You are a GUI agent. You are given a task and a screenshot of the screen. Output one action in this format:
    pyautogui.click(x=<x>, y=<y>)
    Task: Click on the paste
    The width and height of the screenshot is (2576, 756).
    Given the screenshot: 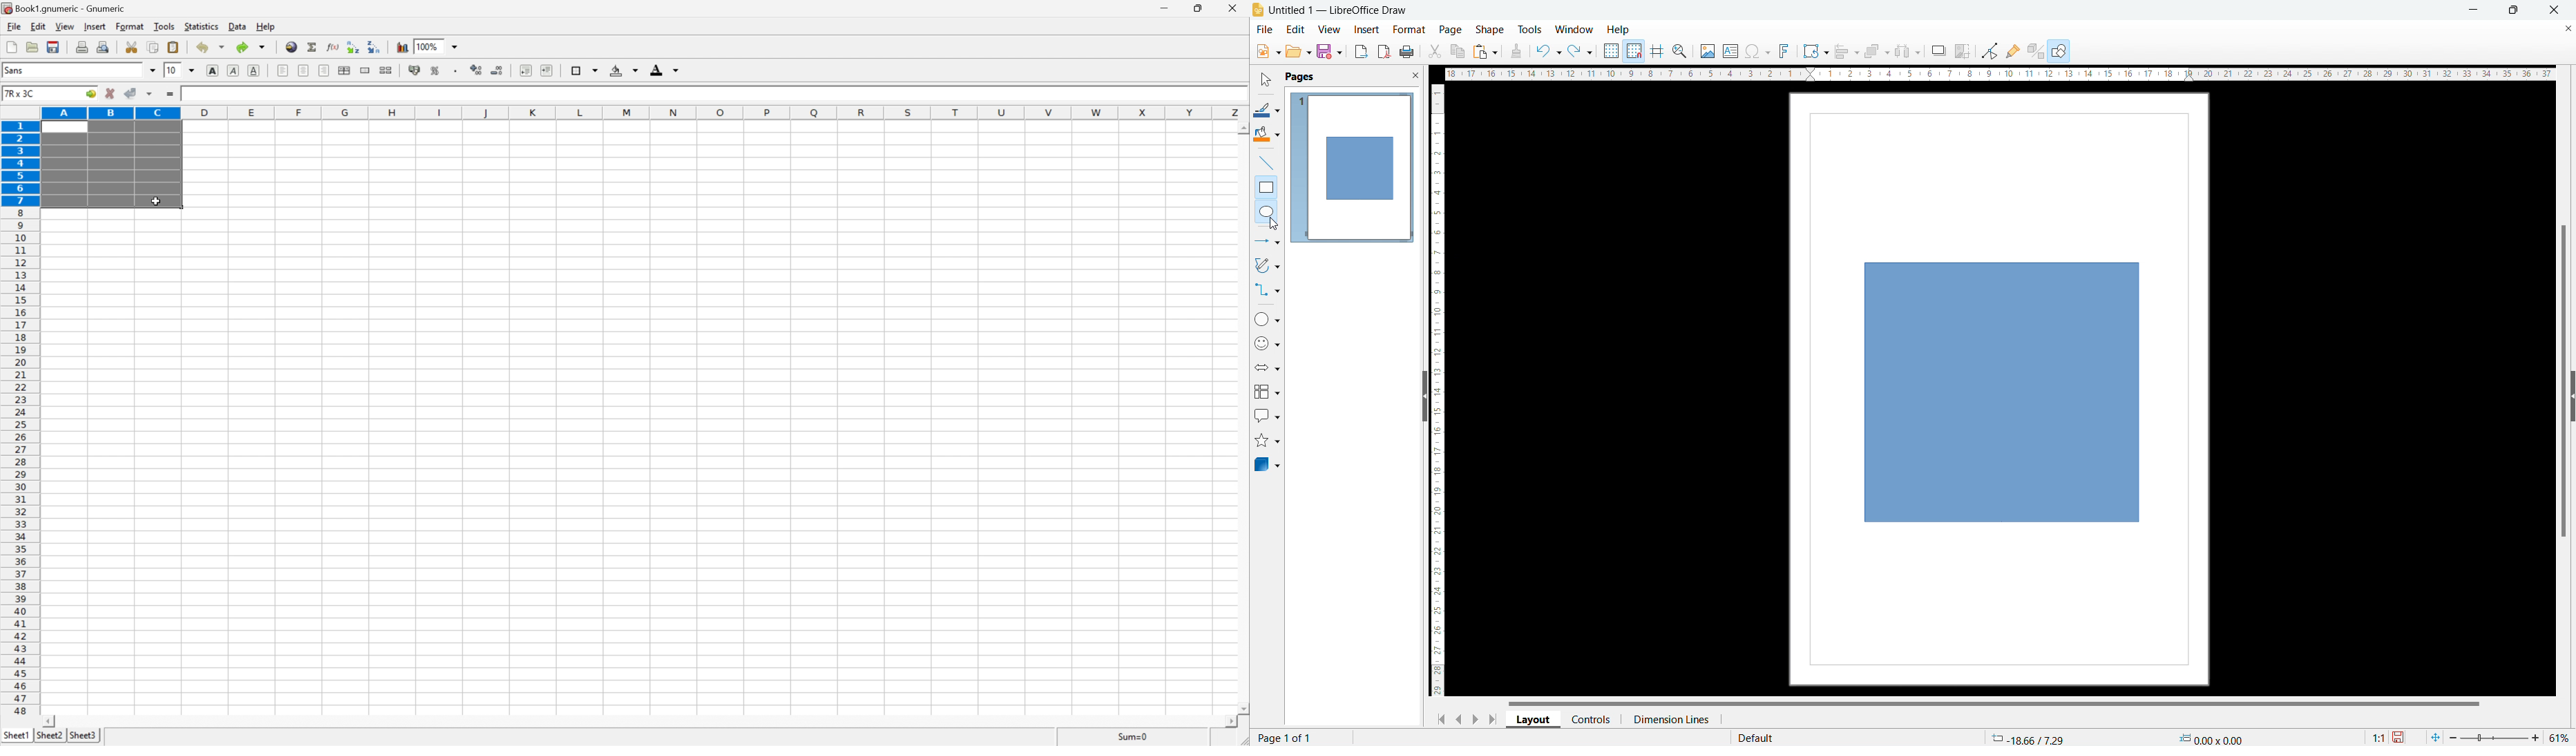 What is the action you would take?
    pyautogui.click(x=173, y=46)
    